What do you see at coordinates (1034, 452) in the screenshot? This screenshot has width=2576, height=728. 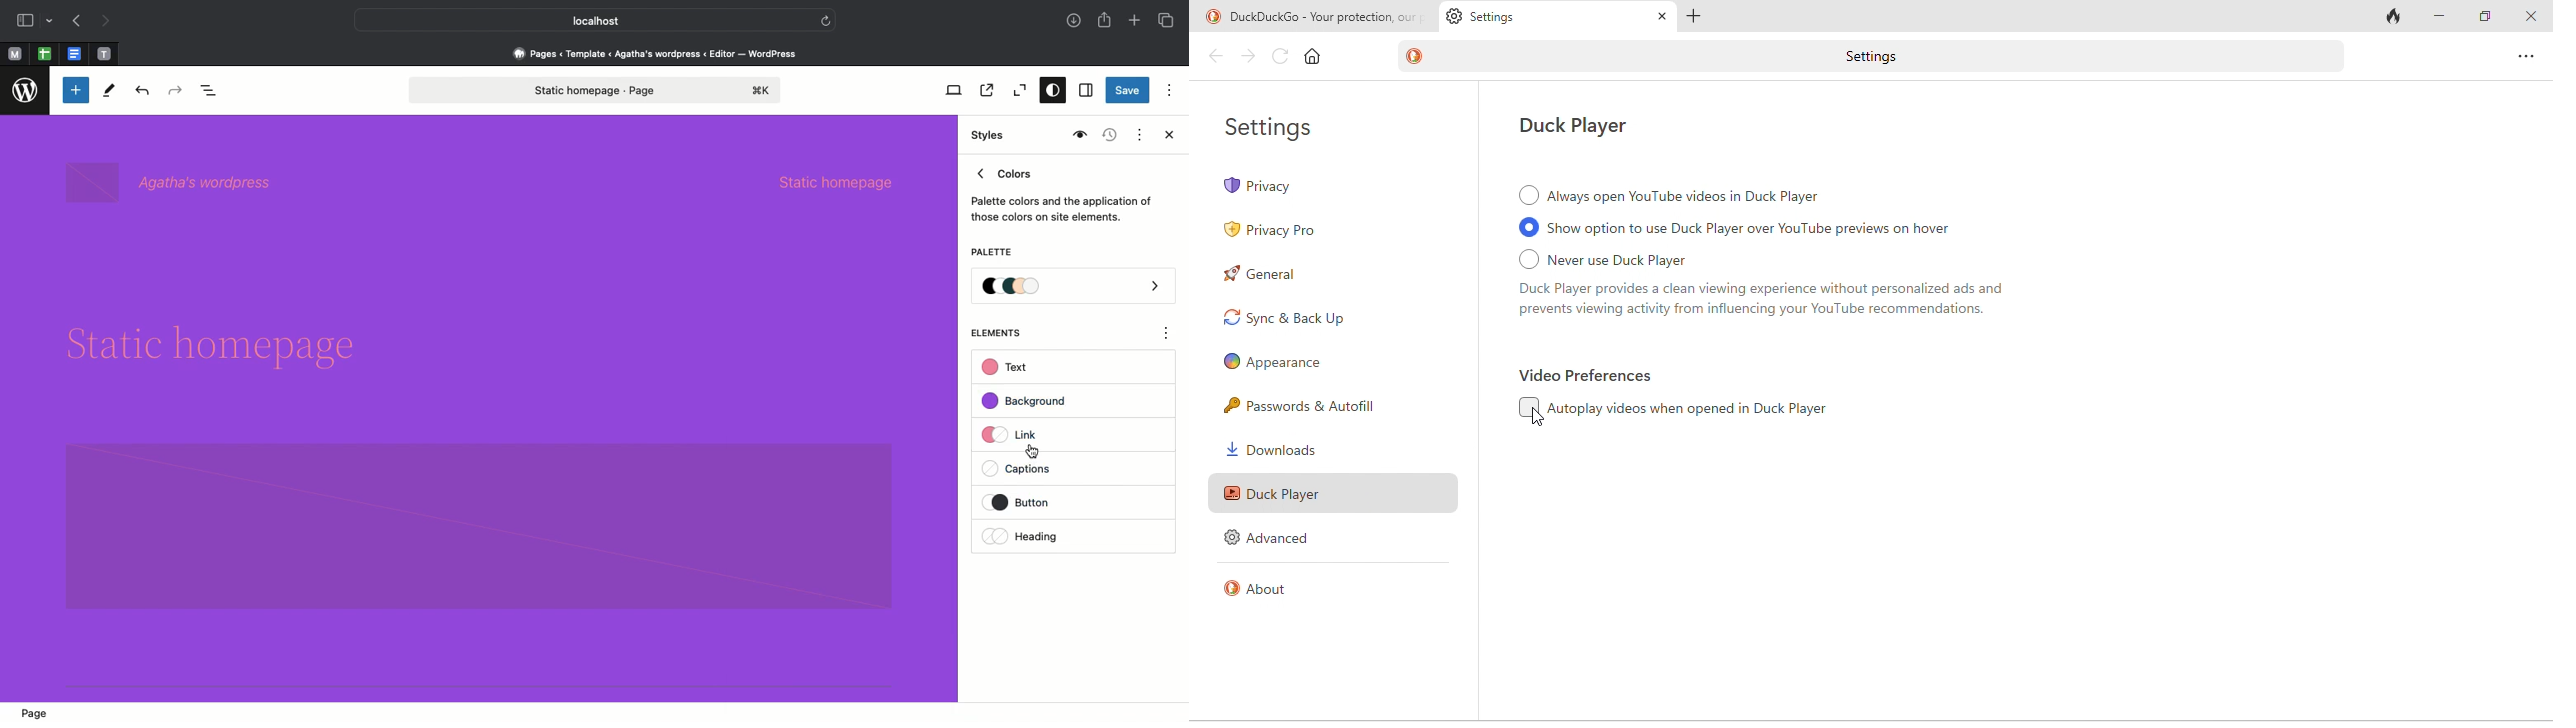 I see `cursor` at bounding box center [1034, 452].